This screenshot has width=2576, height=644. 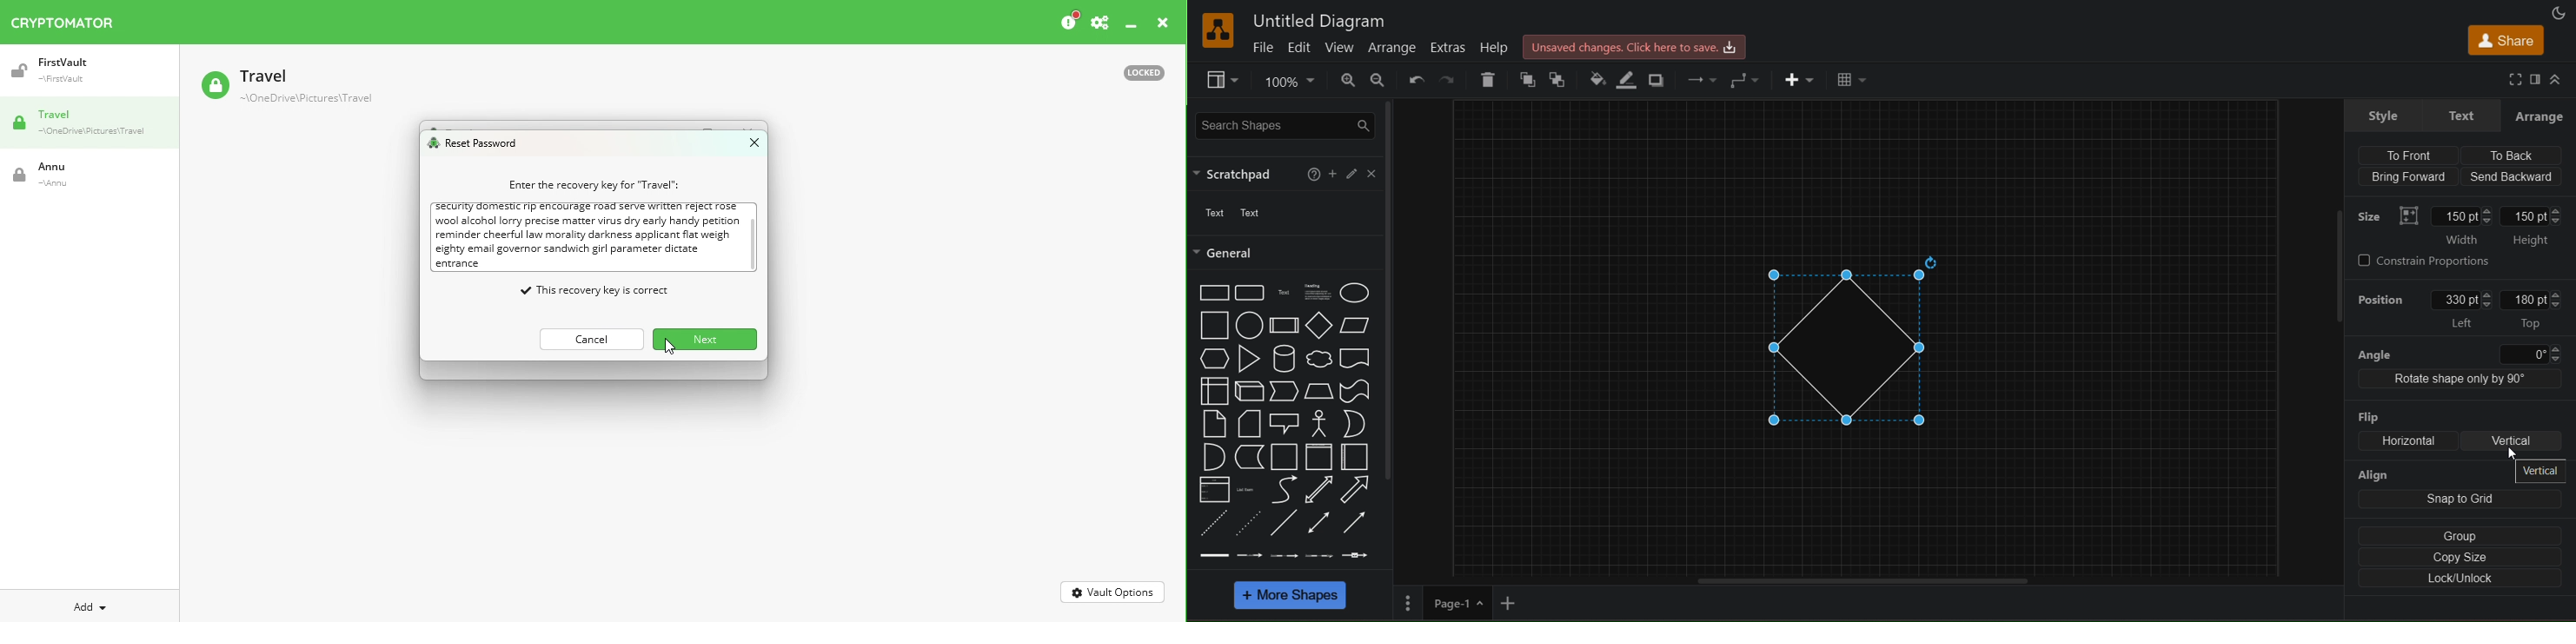 What do you see at coordinates (2545, 472) in the screenshot?
I see `vertical` at bounding box center [2545, 472].